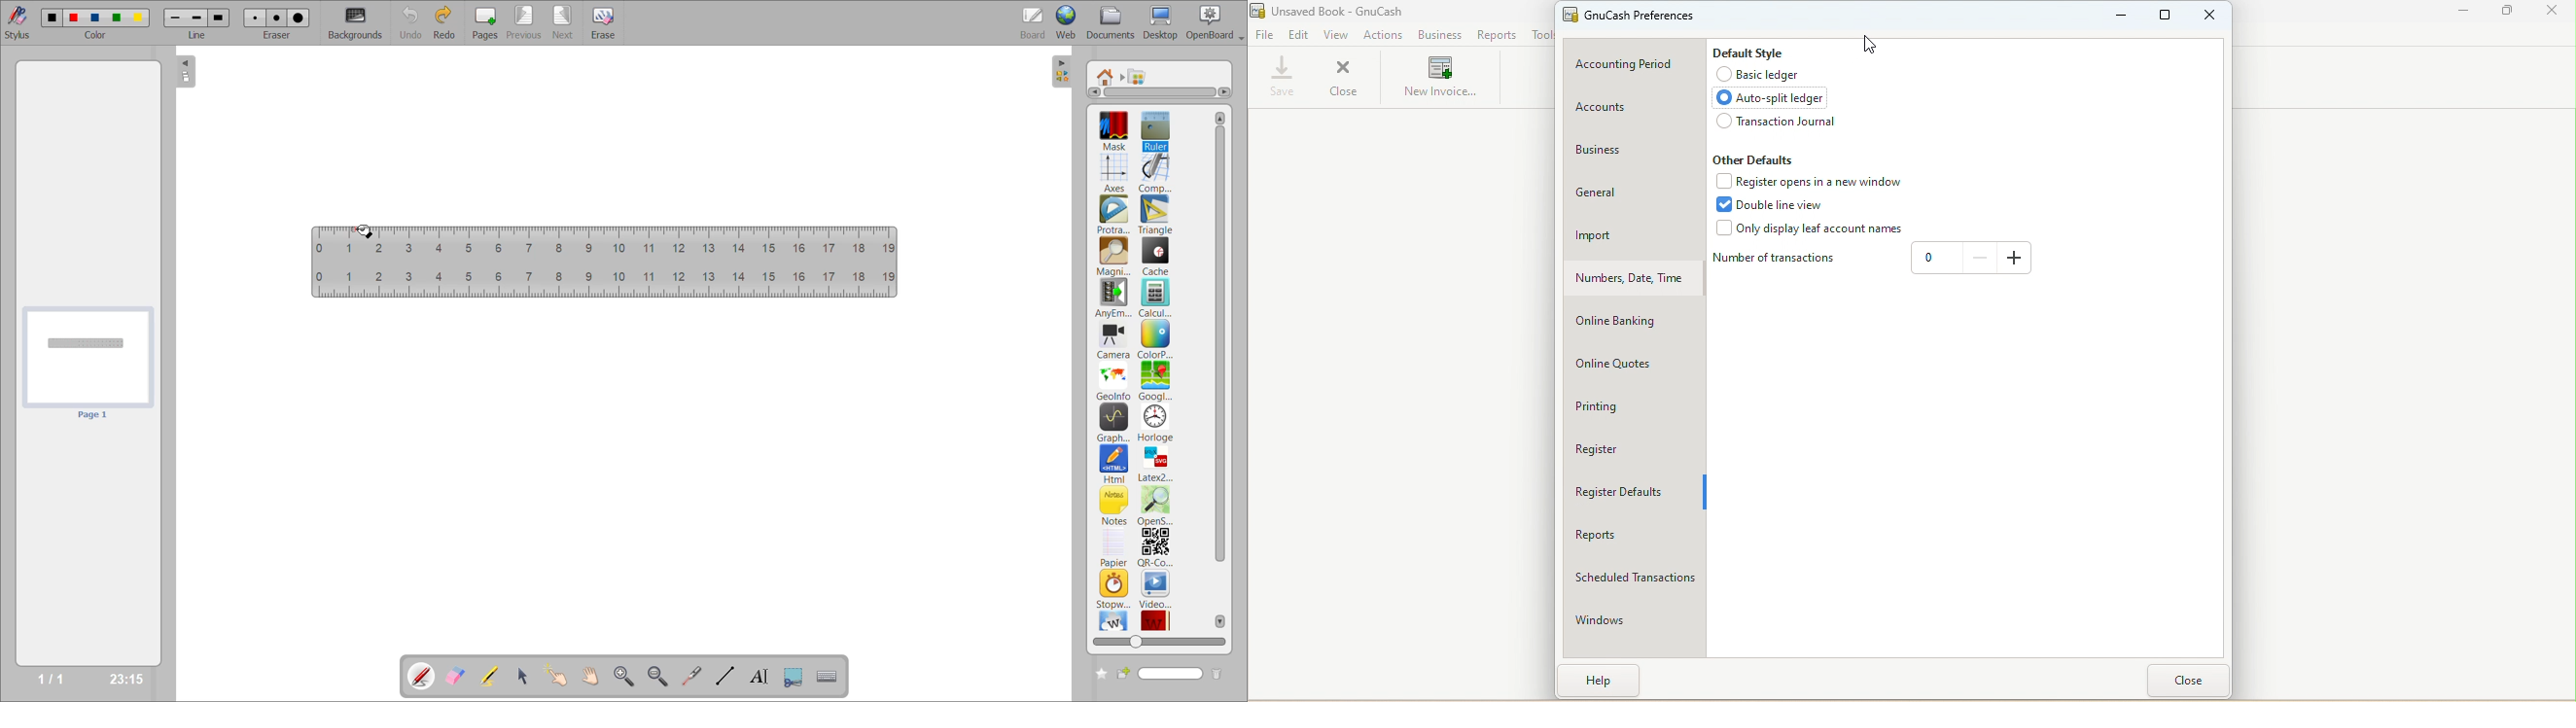  What do you see at coordinates (298, 17) in the screenshot?
I see `eraser 3` at bounding box center [298, 17].